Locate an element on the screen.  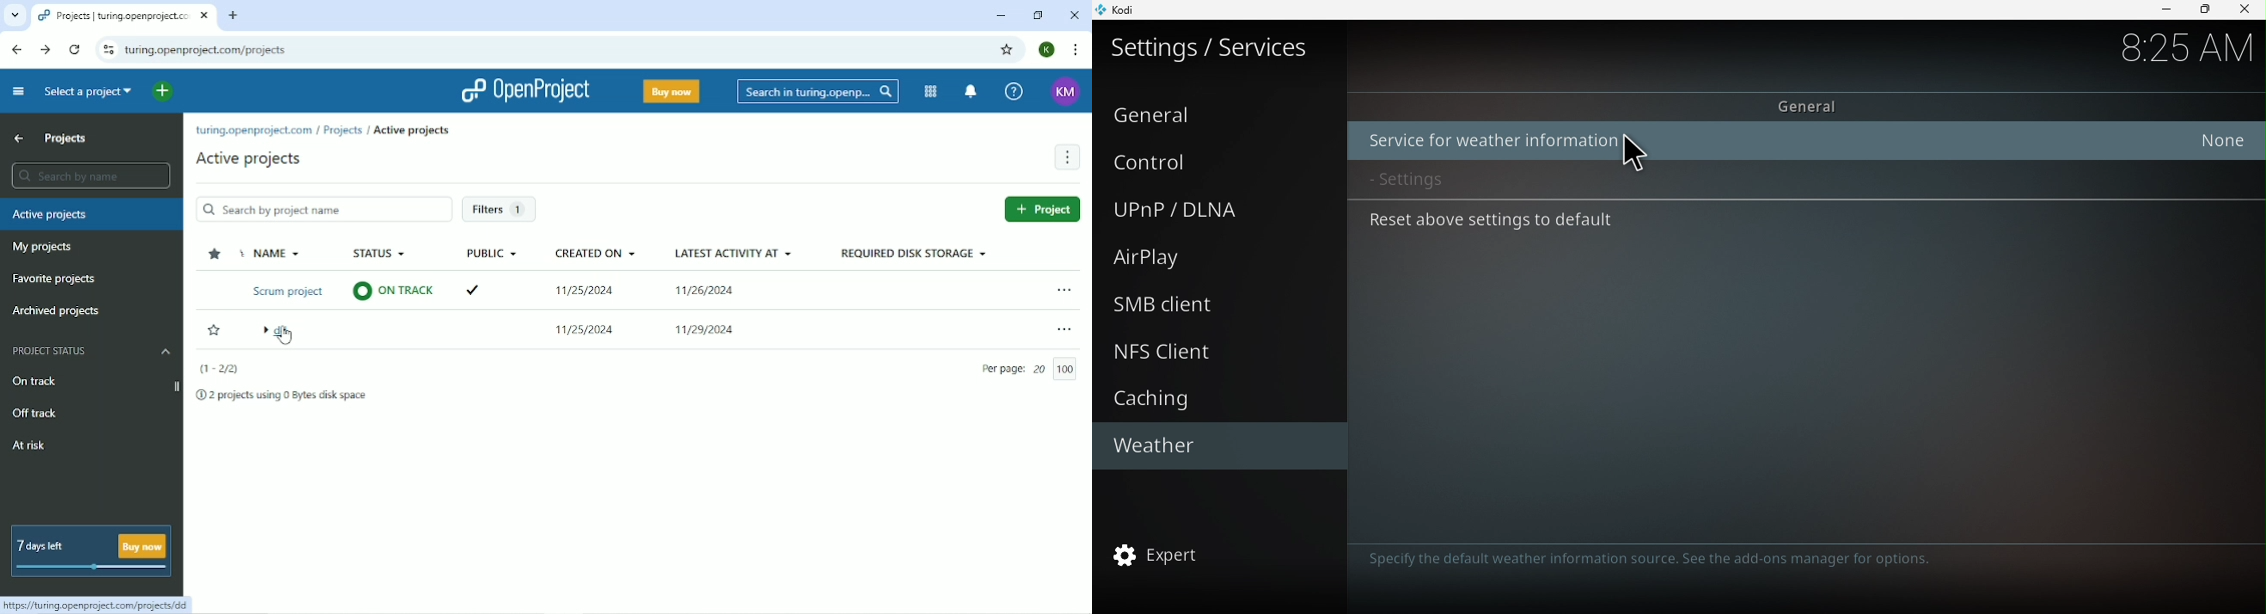
Settings/Services is located at coordinates (1212, 54).